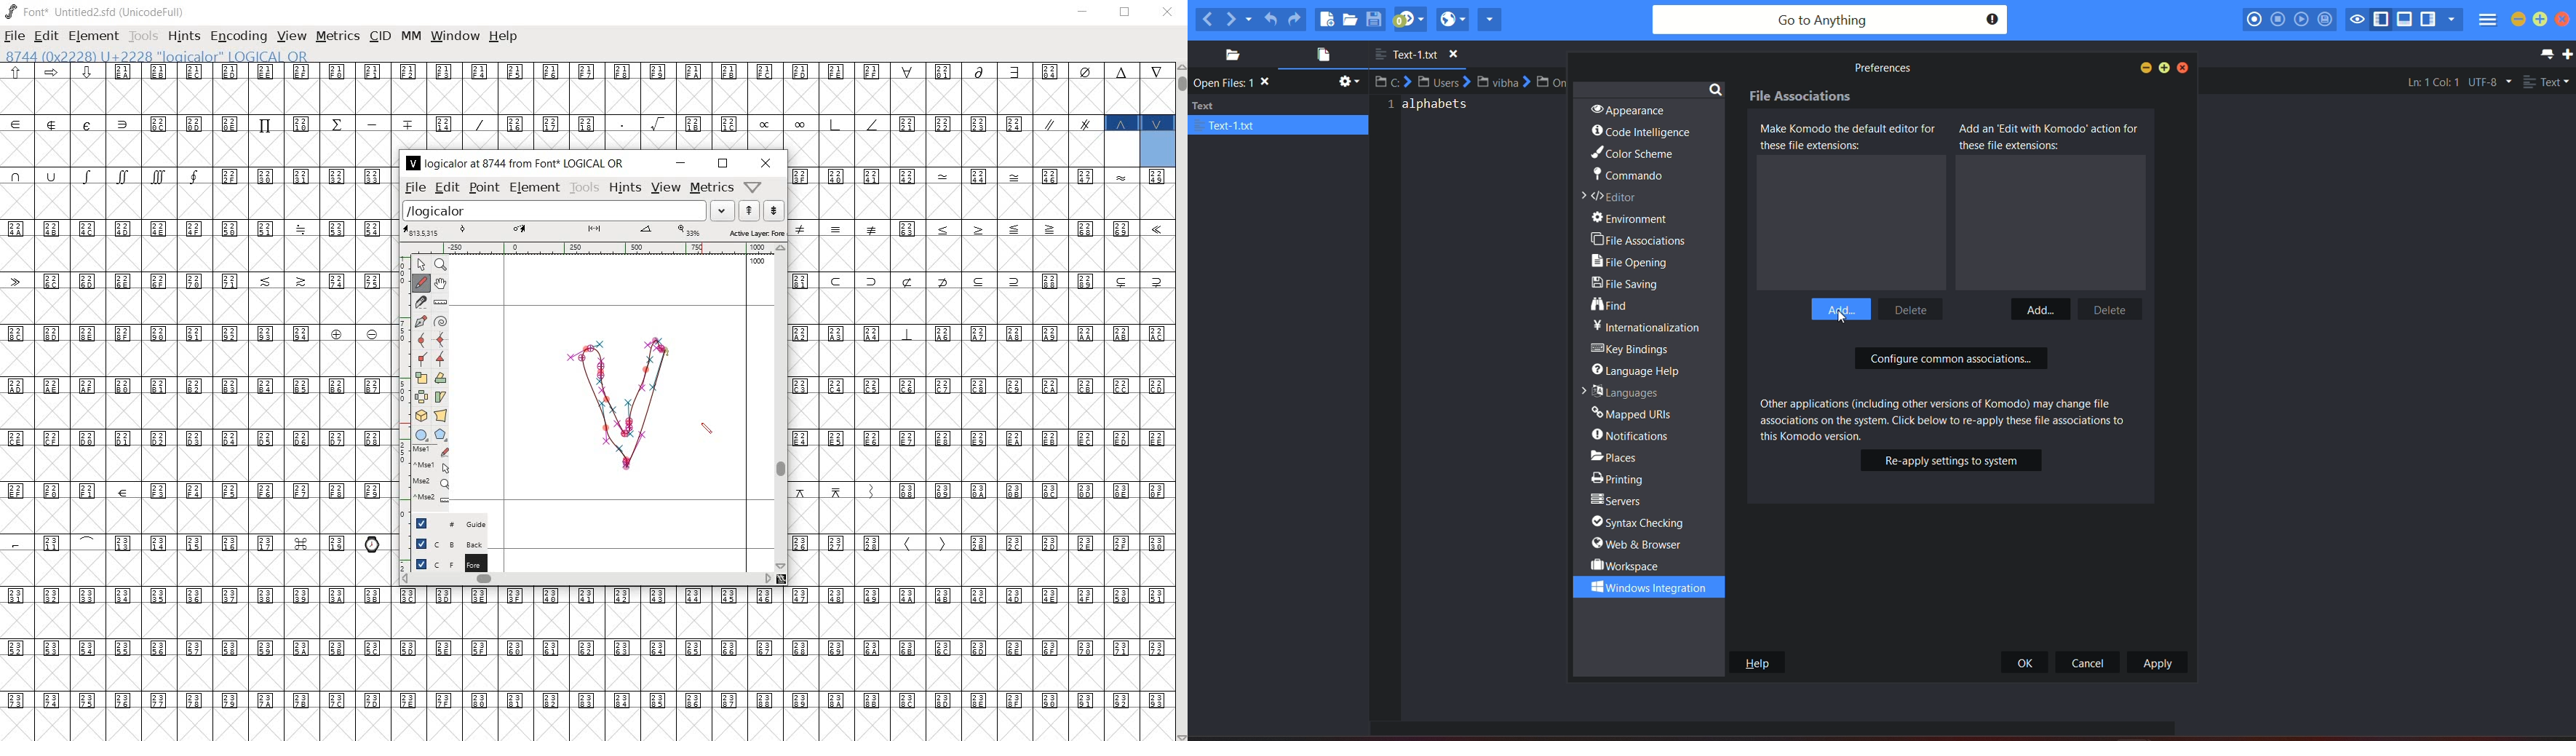 The height and width of the screenshot is (756, 2576). Describe the element at coordinates (442, 378) in the screenshot. I see `flip the selection` at that location.